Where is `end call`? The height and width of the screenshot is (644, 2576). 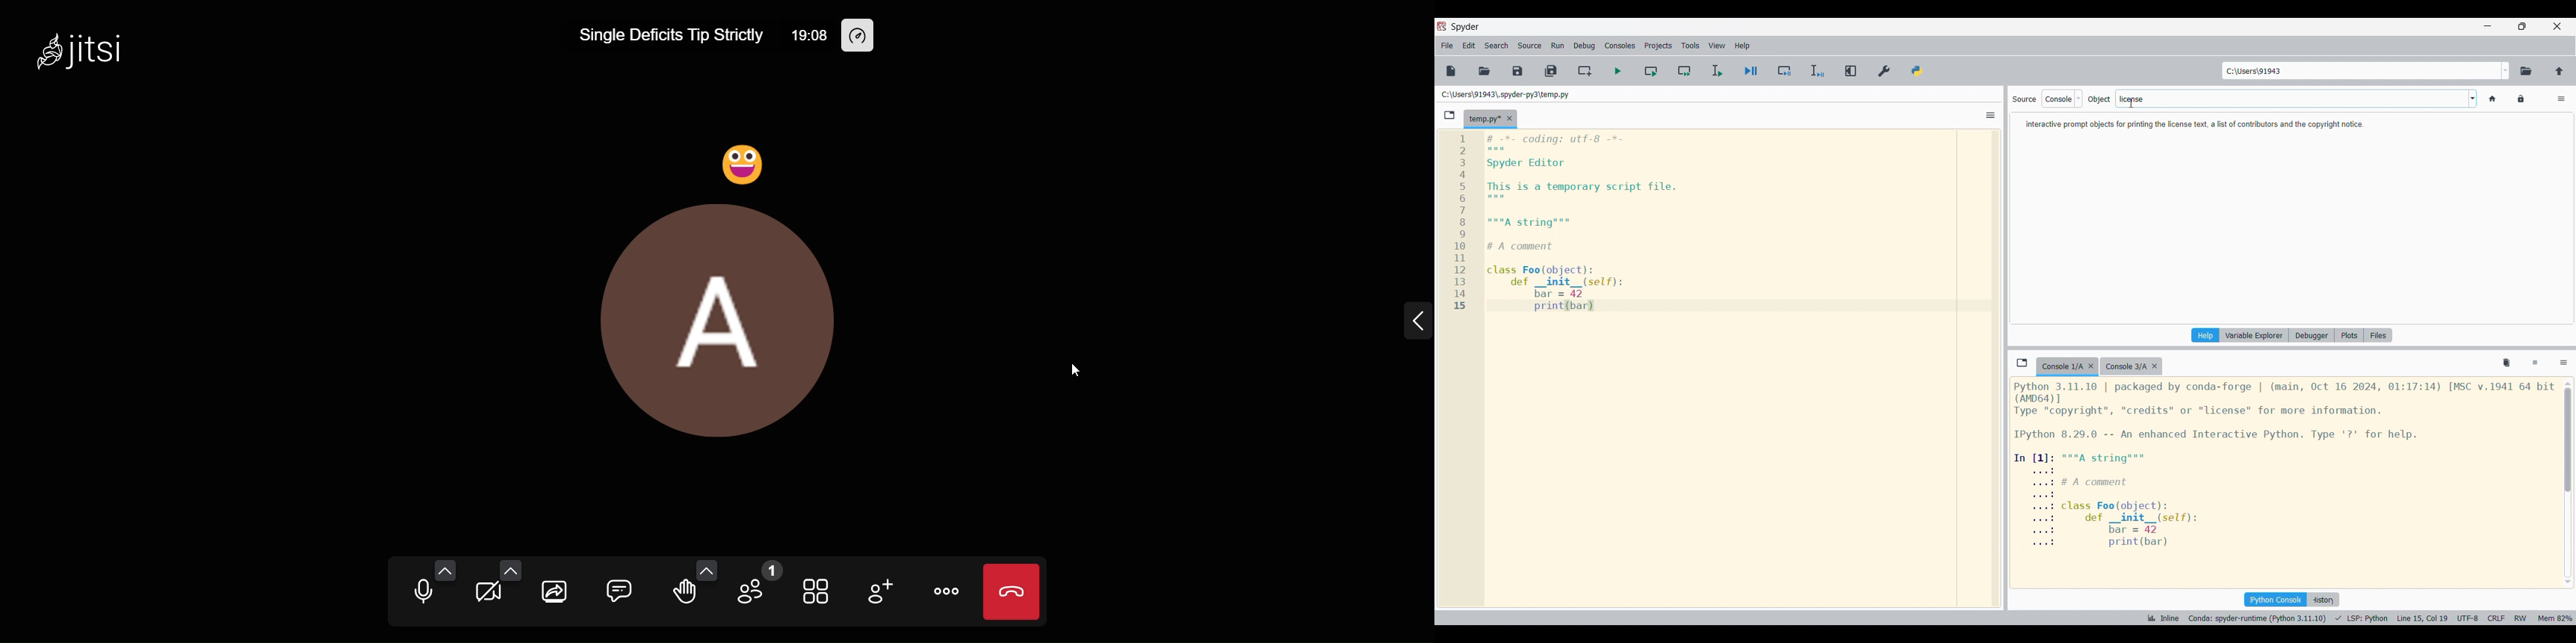 end call is located at coordinates (1014, 591).